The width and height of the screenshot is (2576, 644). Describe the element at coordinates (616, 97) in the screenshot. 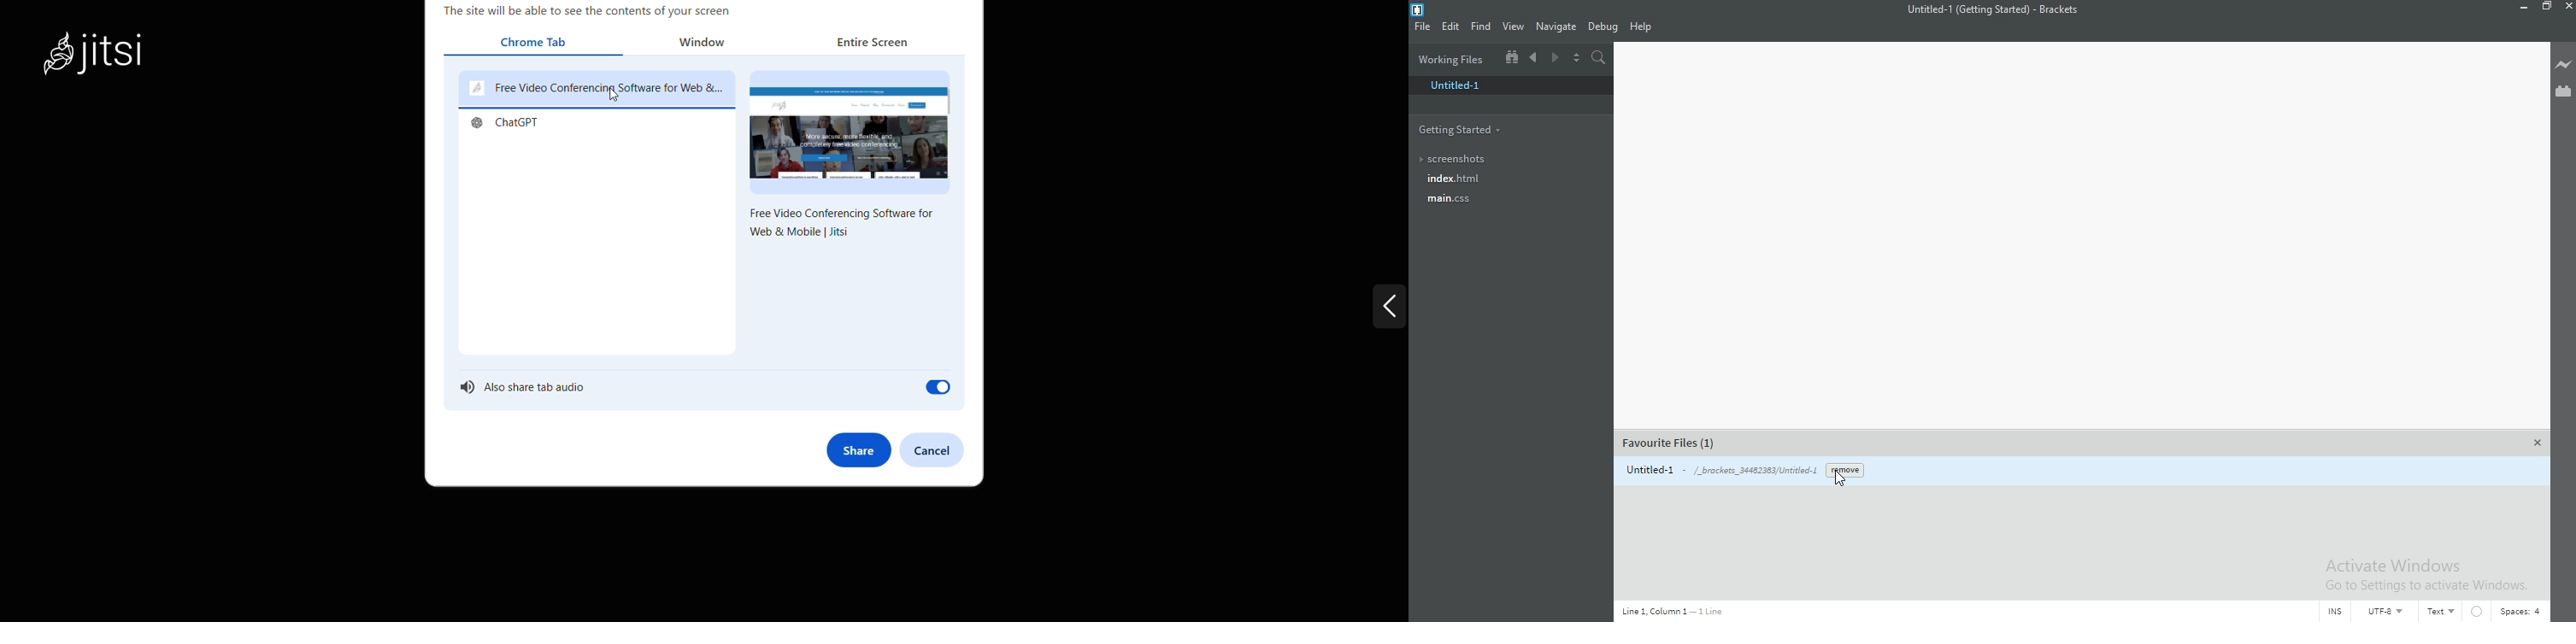

I see `cursor` at that location.